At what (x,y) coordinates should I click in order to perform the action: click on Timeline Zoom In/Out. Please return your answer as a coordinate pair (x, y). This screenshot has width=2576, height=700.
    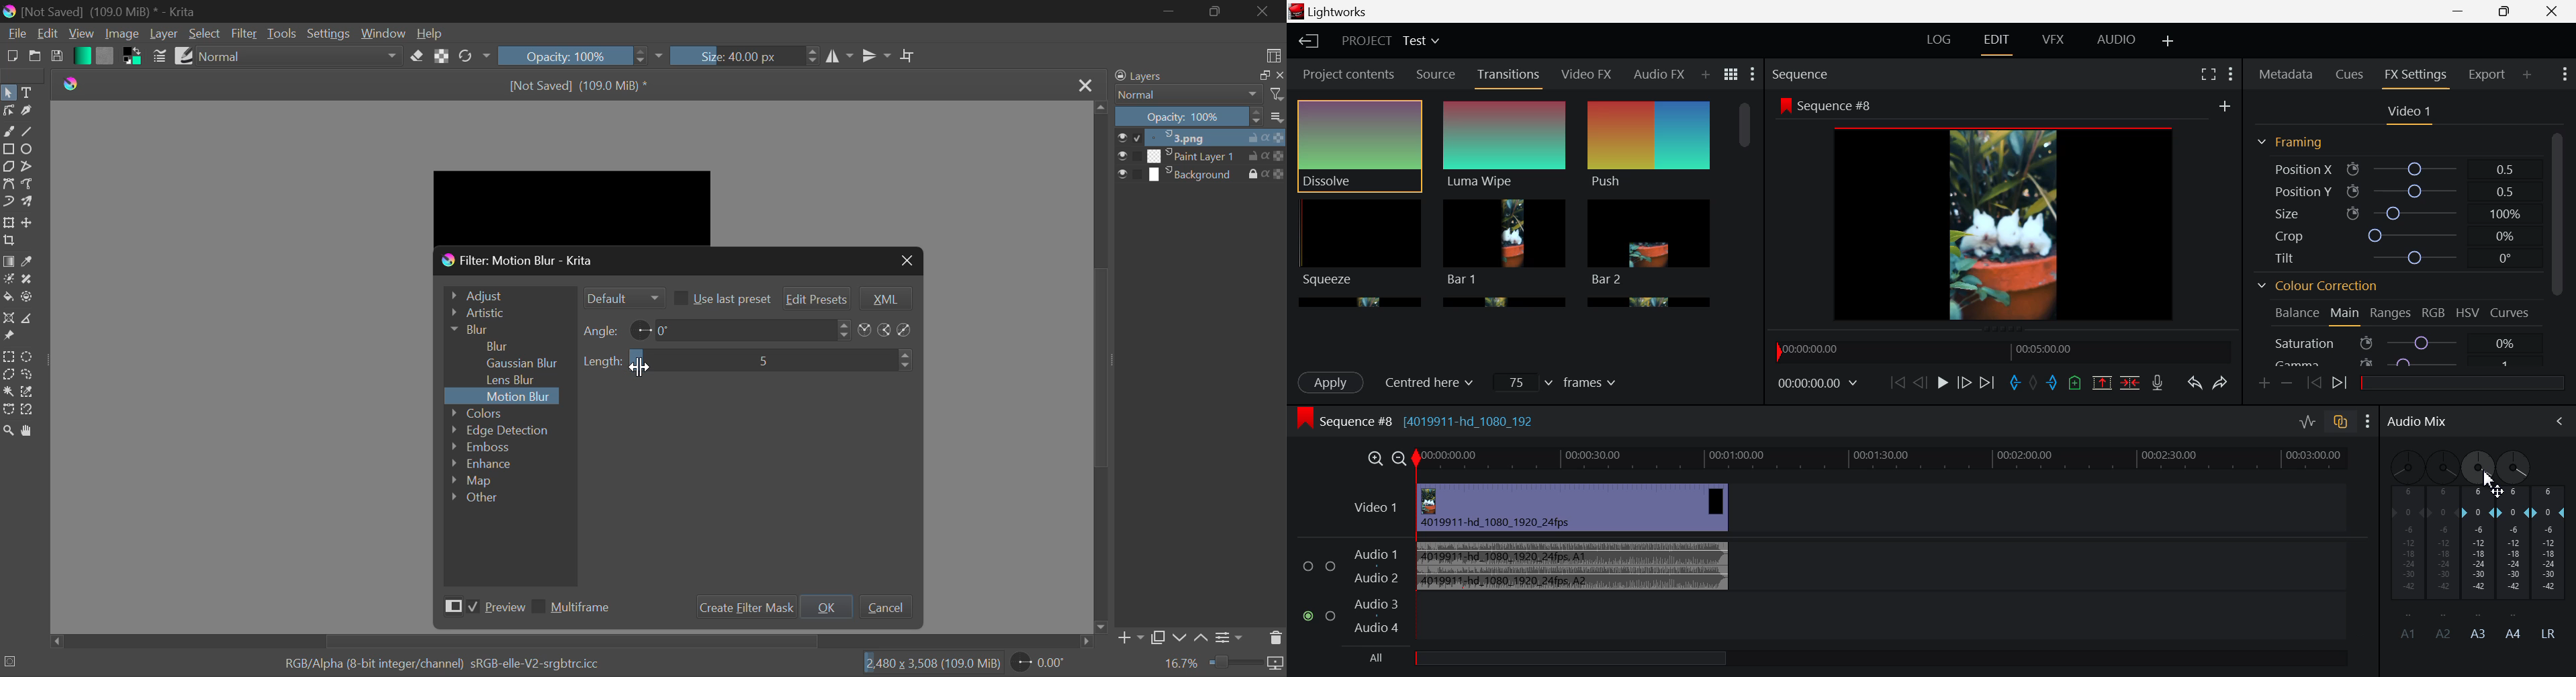
    Looking at the image, I should click on (1384, 459).